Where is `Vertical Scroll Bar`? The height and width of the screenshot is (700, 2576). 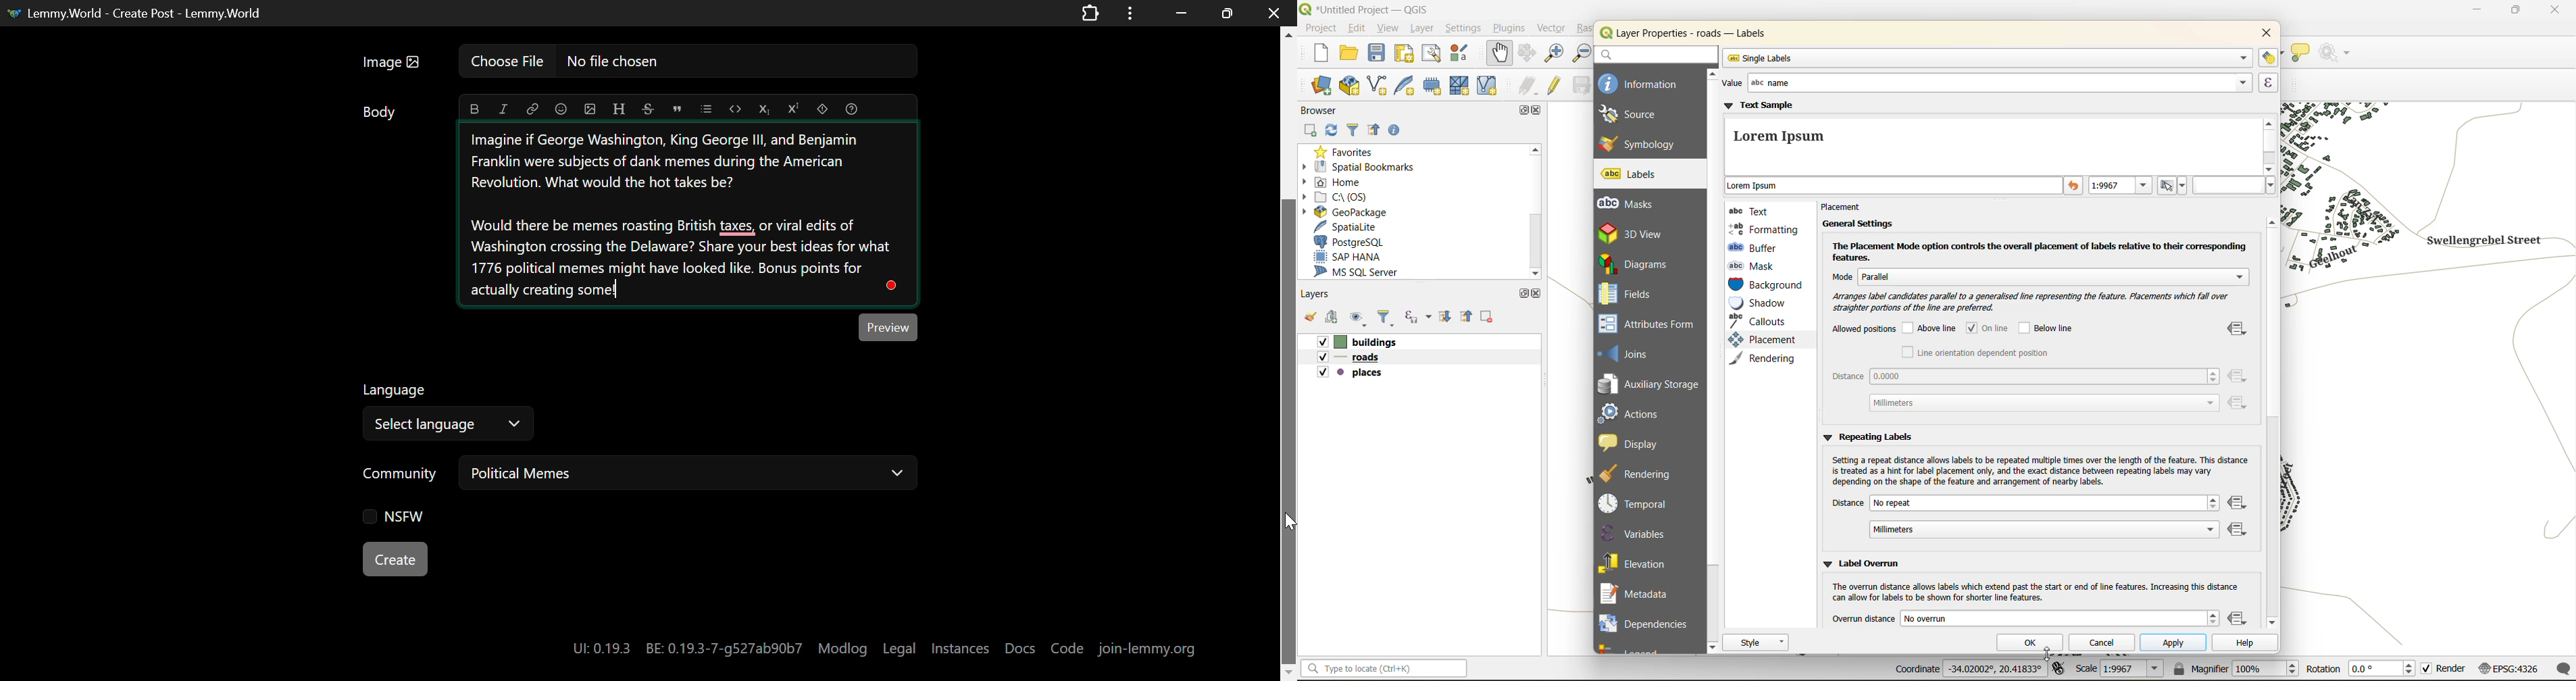 Vertical Scroll Bar is located at coordinates (1288, 356).